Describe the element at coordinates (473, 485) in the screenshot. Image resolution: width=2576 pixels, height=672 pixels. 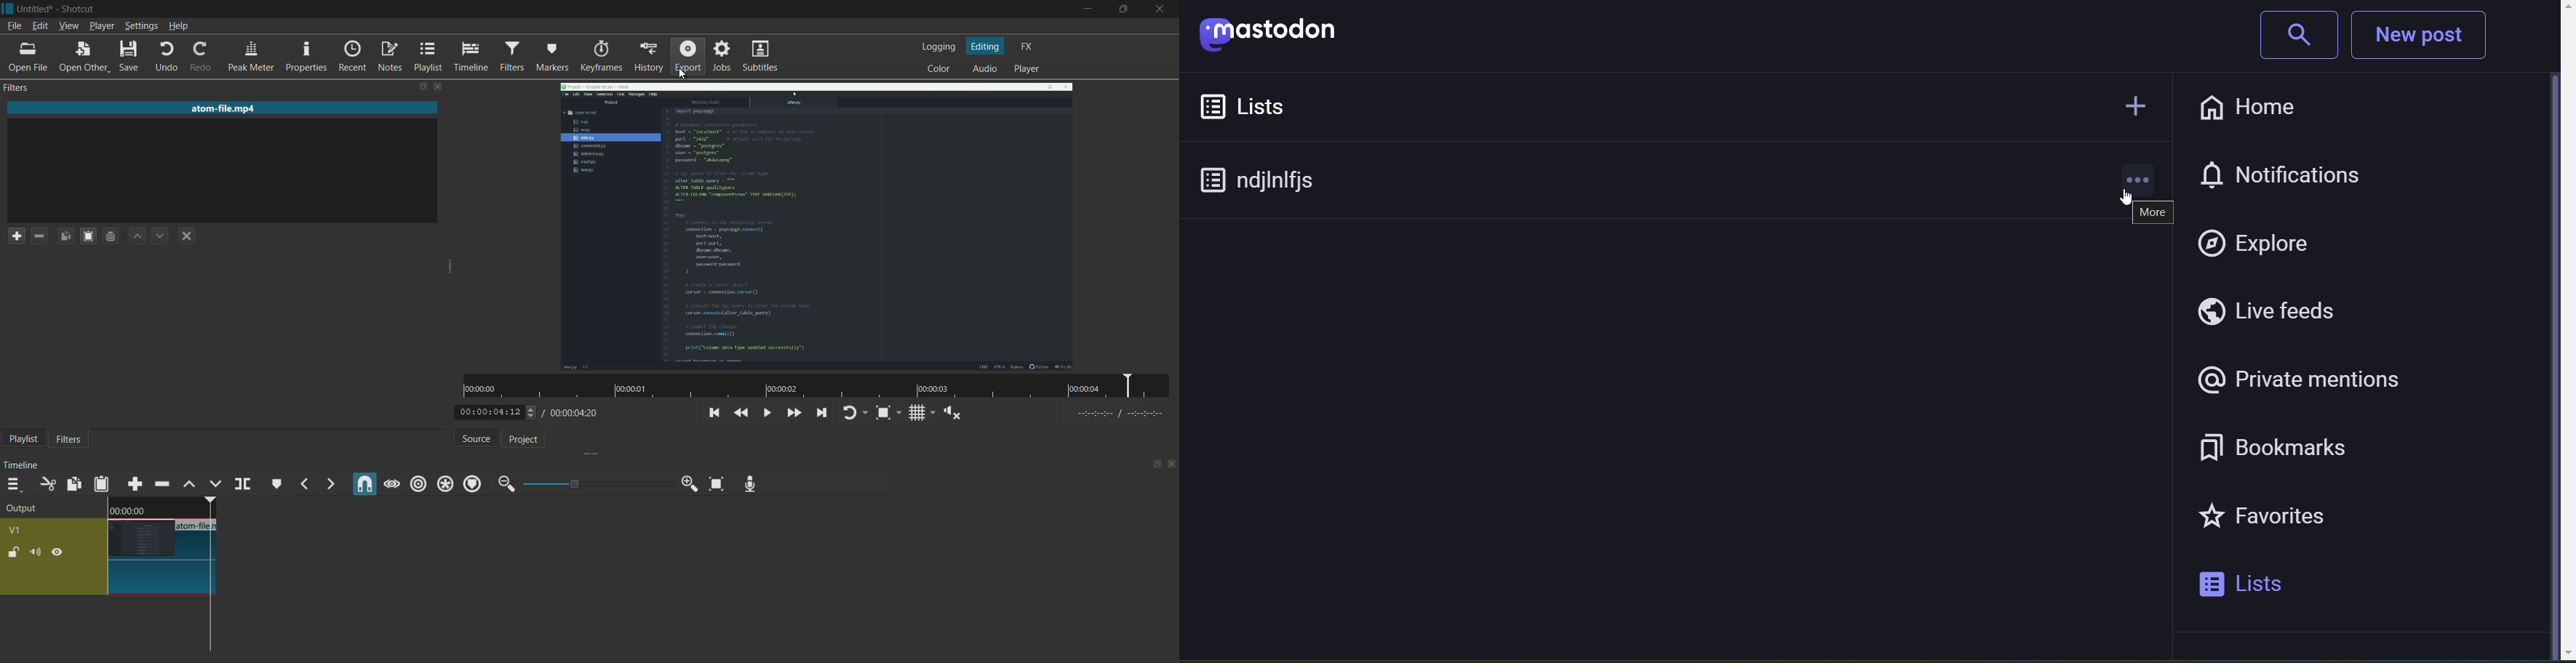
I see `ripple markers` at that location.